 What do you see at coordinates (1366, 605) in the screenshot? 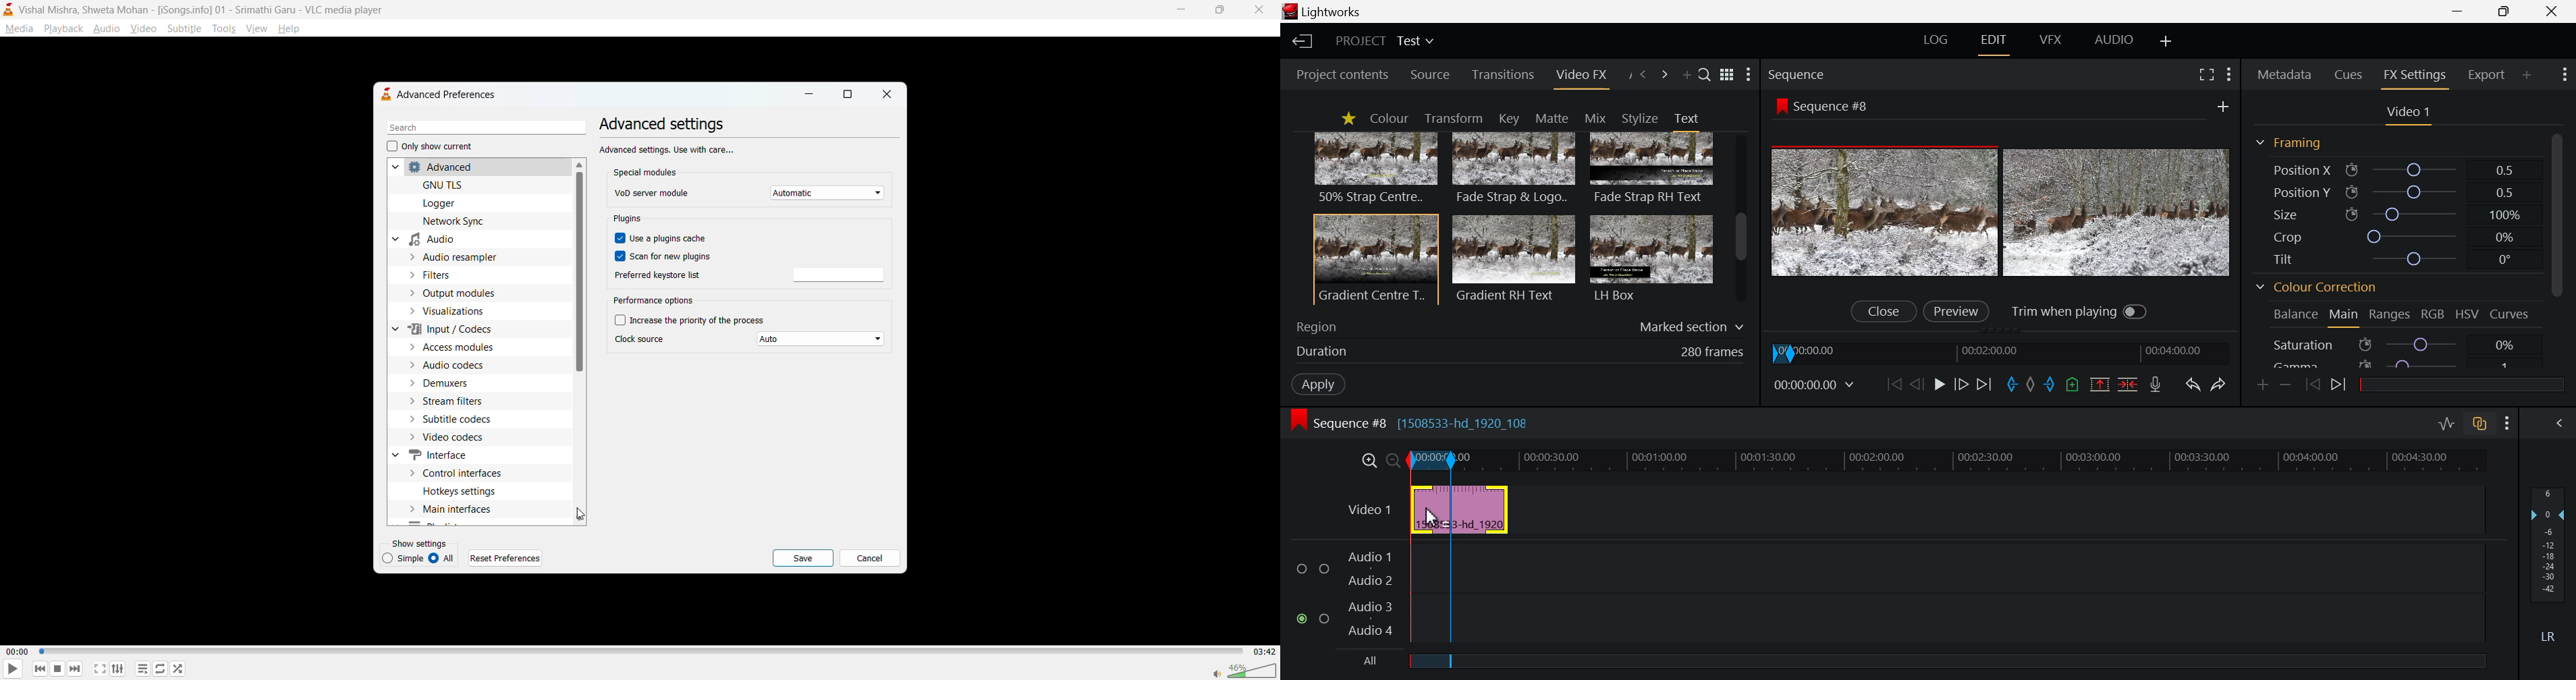
I see `audio 3` at bounding box center [1366, 605].